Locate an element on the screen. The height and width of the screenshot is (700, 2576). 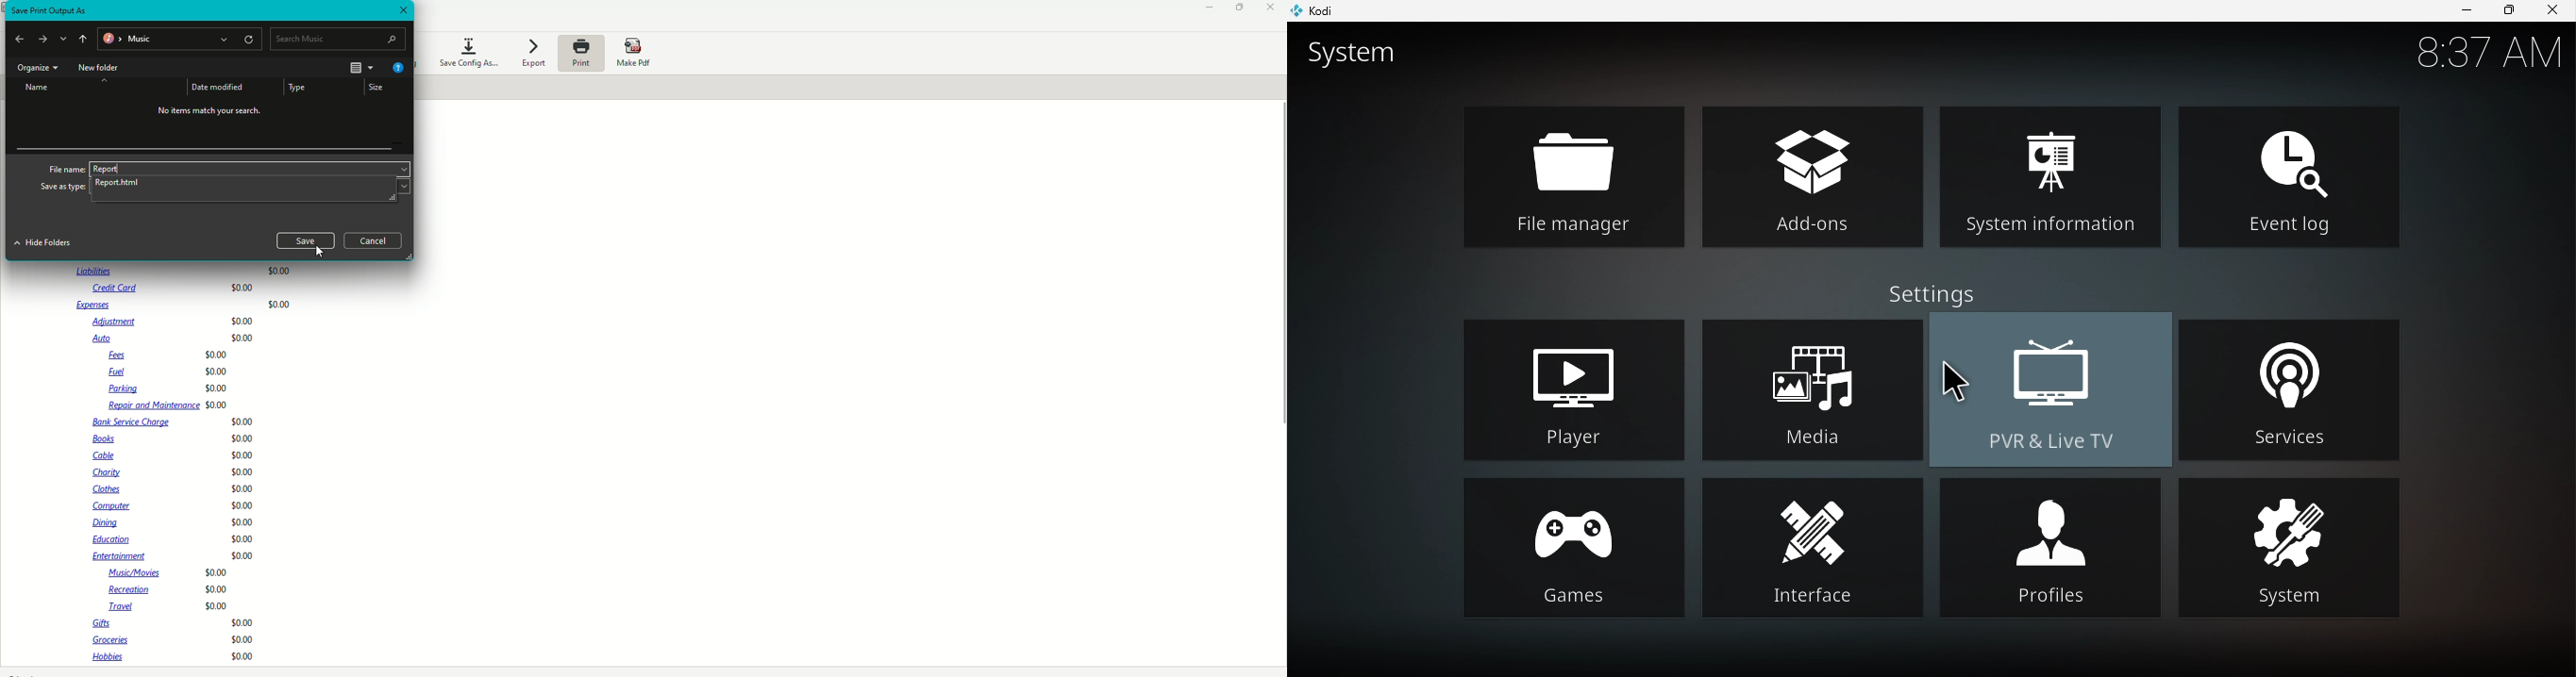
System is located at coordinates (2286, 546).